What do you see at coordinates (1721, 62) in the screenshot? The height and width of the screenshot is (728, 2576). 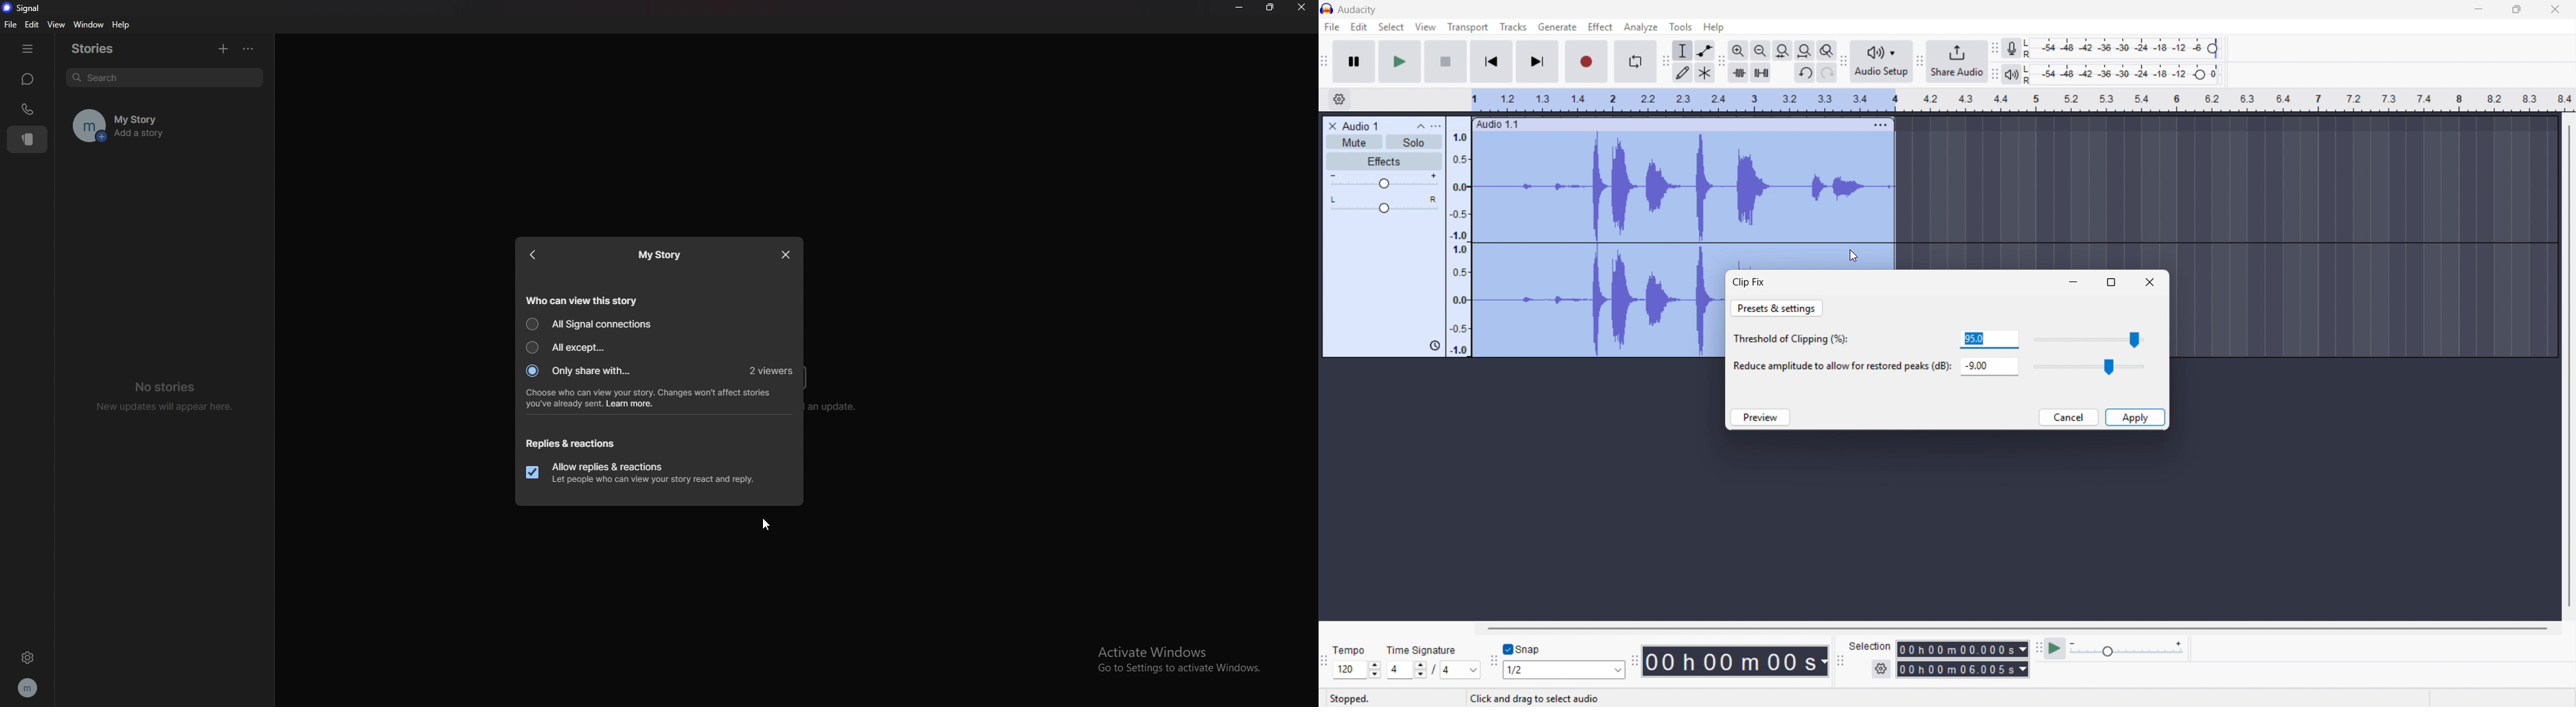 I see `Edit toolbar` at bounding box center [1721, 62].